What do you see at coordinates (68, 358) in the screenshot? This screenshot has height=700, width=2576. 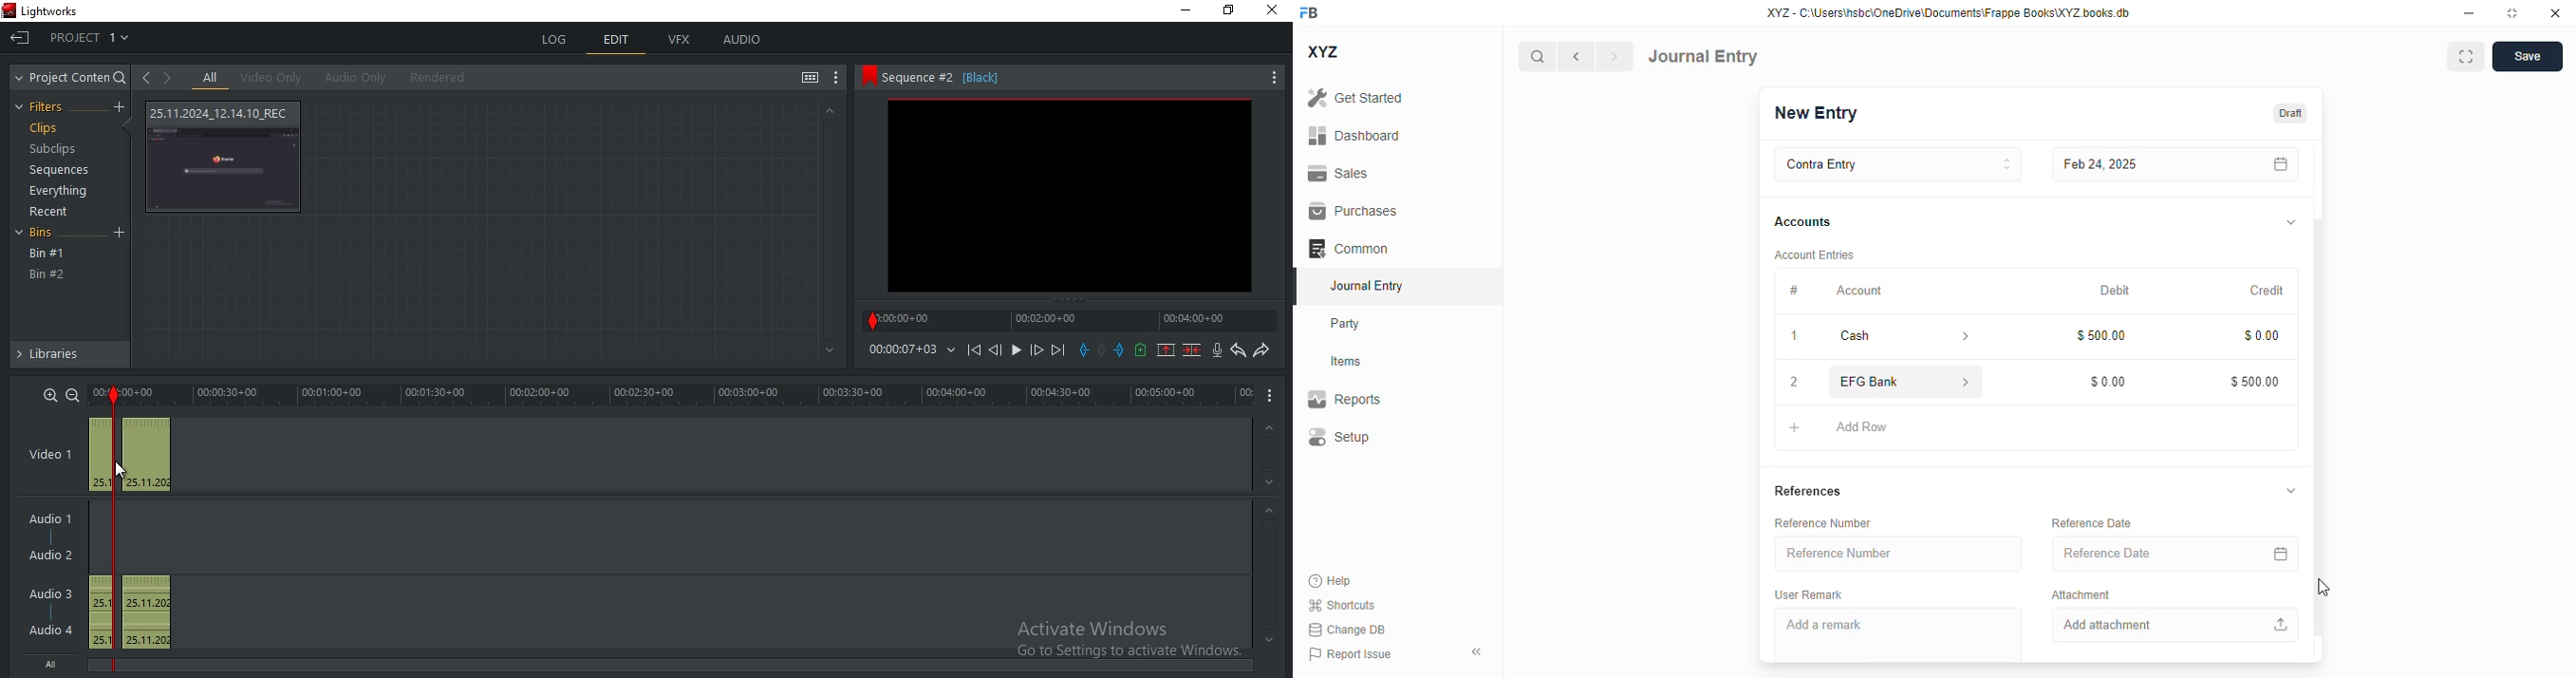 I see `libraries` at bounding box center [68, 358].